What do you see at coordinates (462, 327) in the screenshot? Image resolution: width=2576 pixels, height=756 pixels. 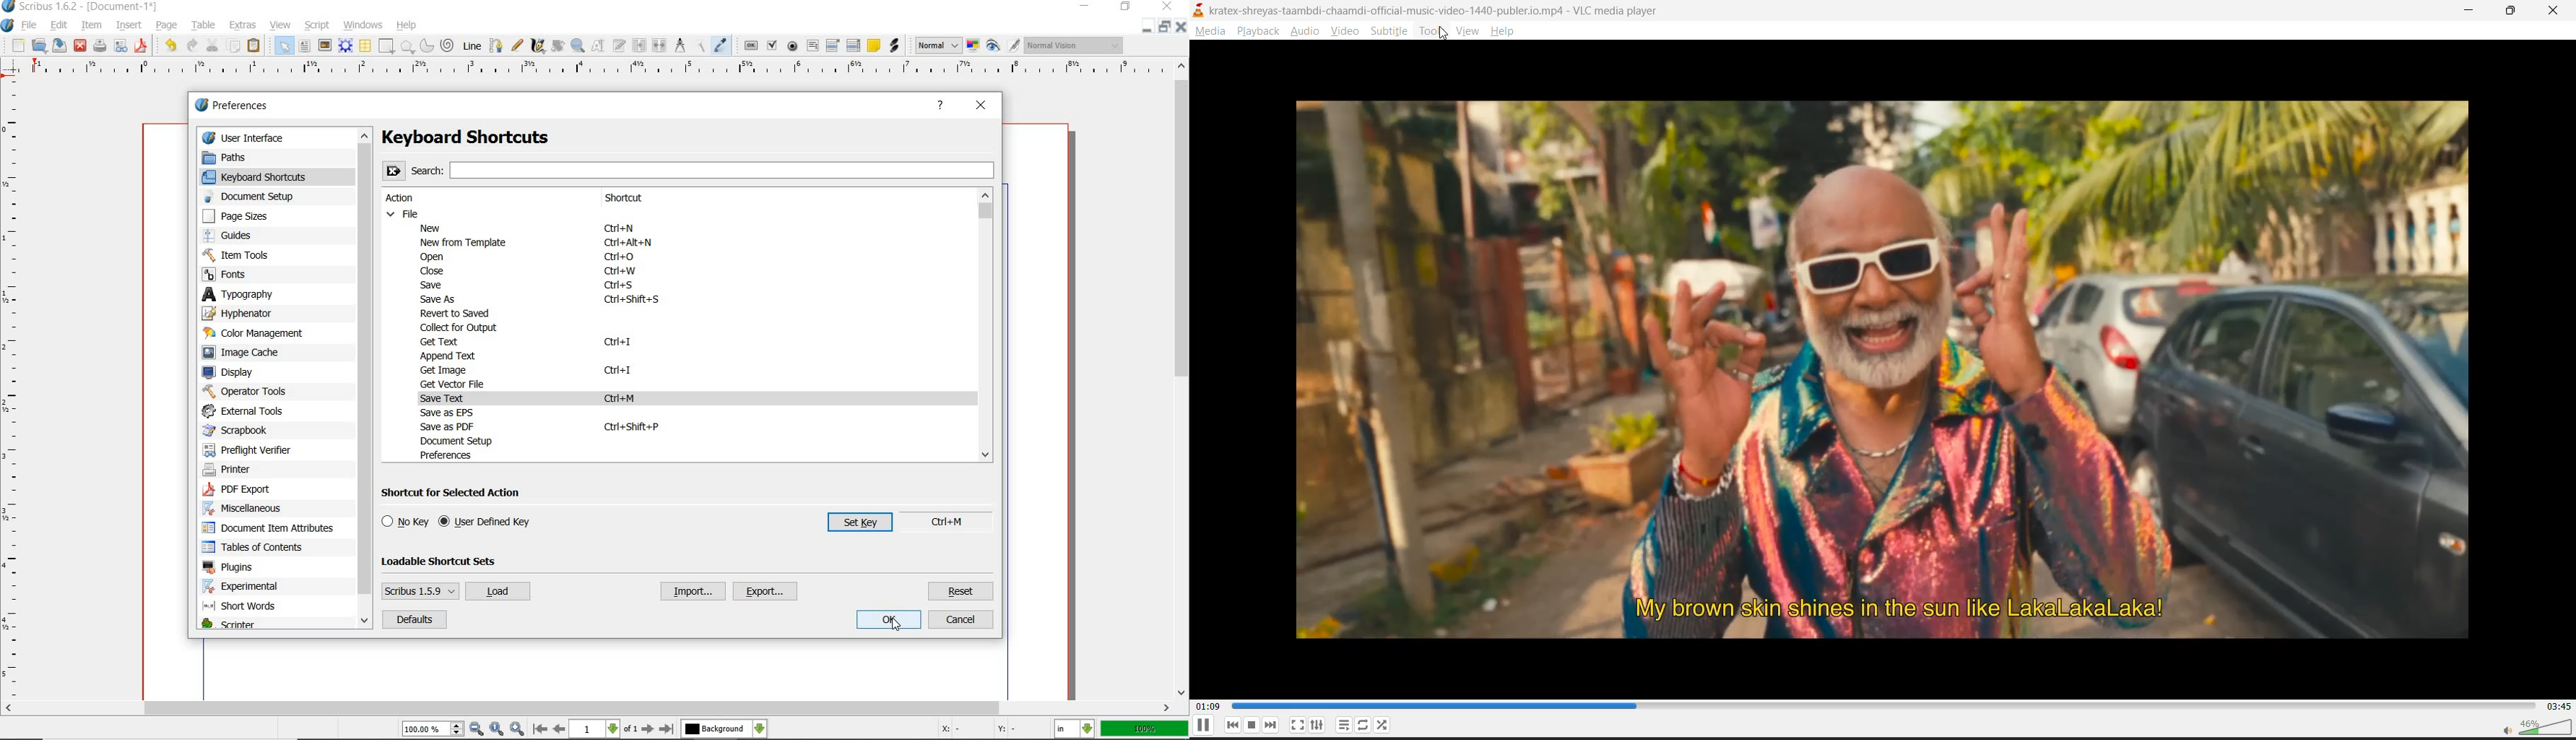 I see `collect for output` at bounding box center [462, 327].